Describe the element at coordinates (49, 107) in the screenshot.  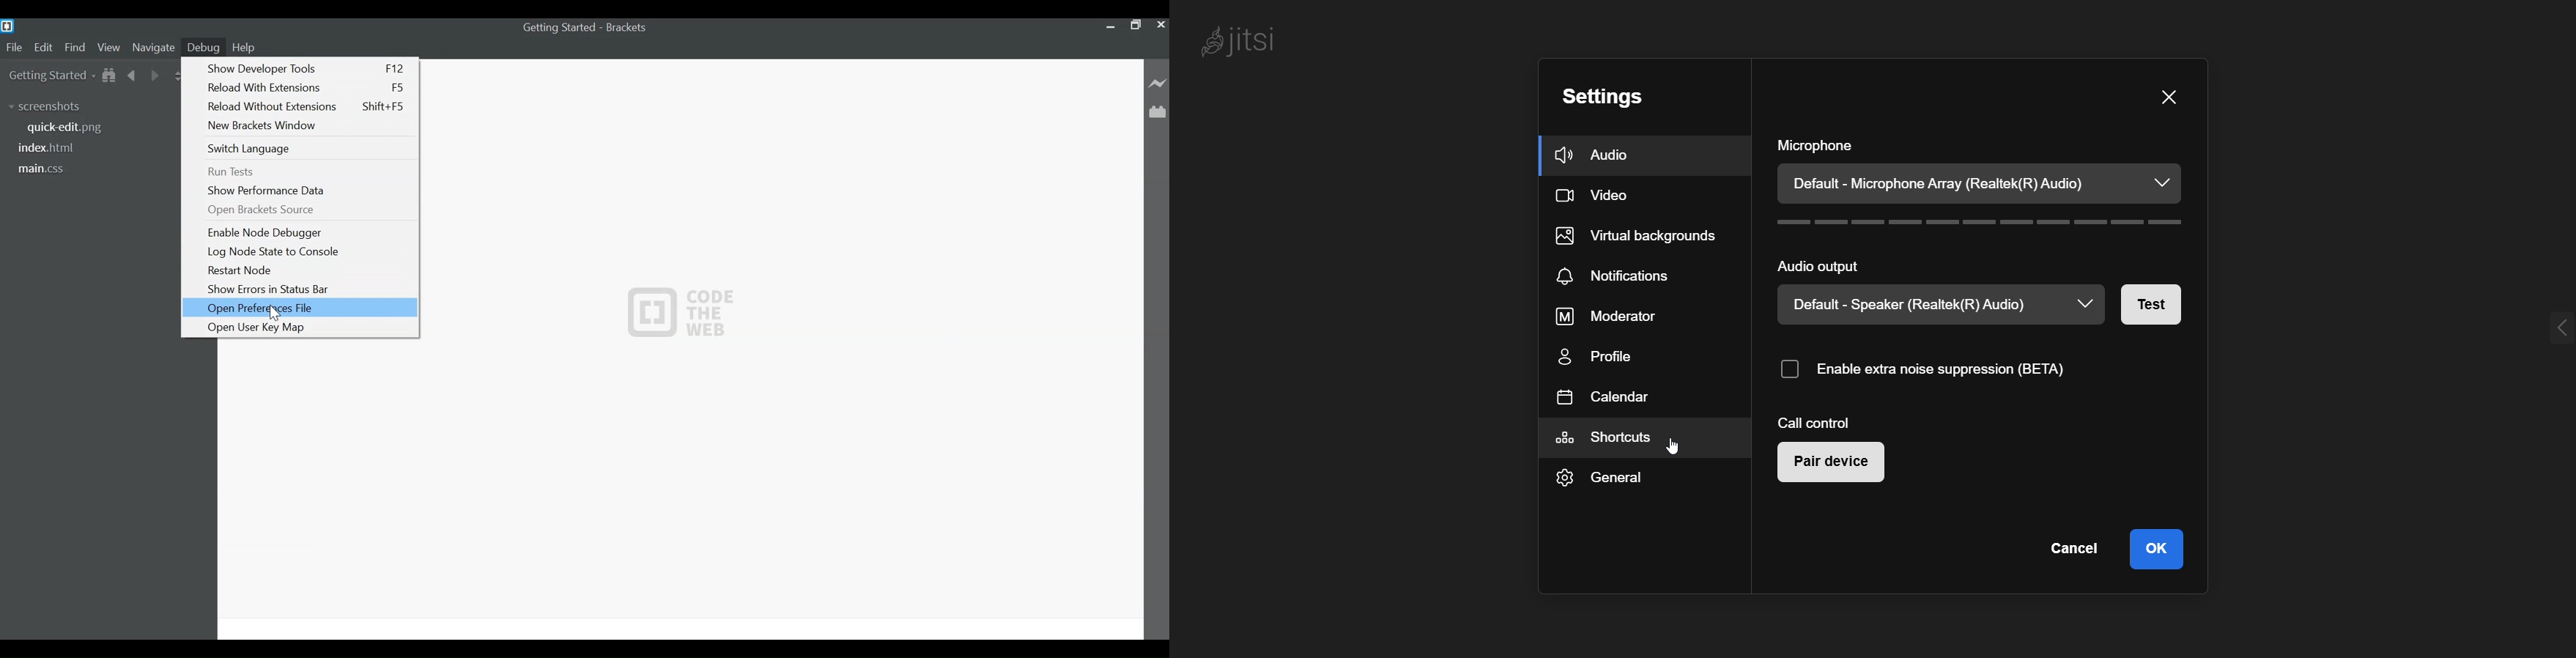
I see `screenshots ` at that location.